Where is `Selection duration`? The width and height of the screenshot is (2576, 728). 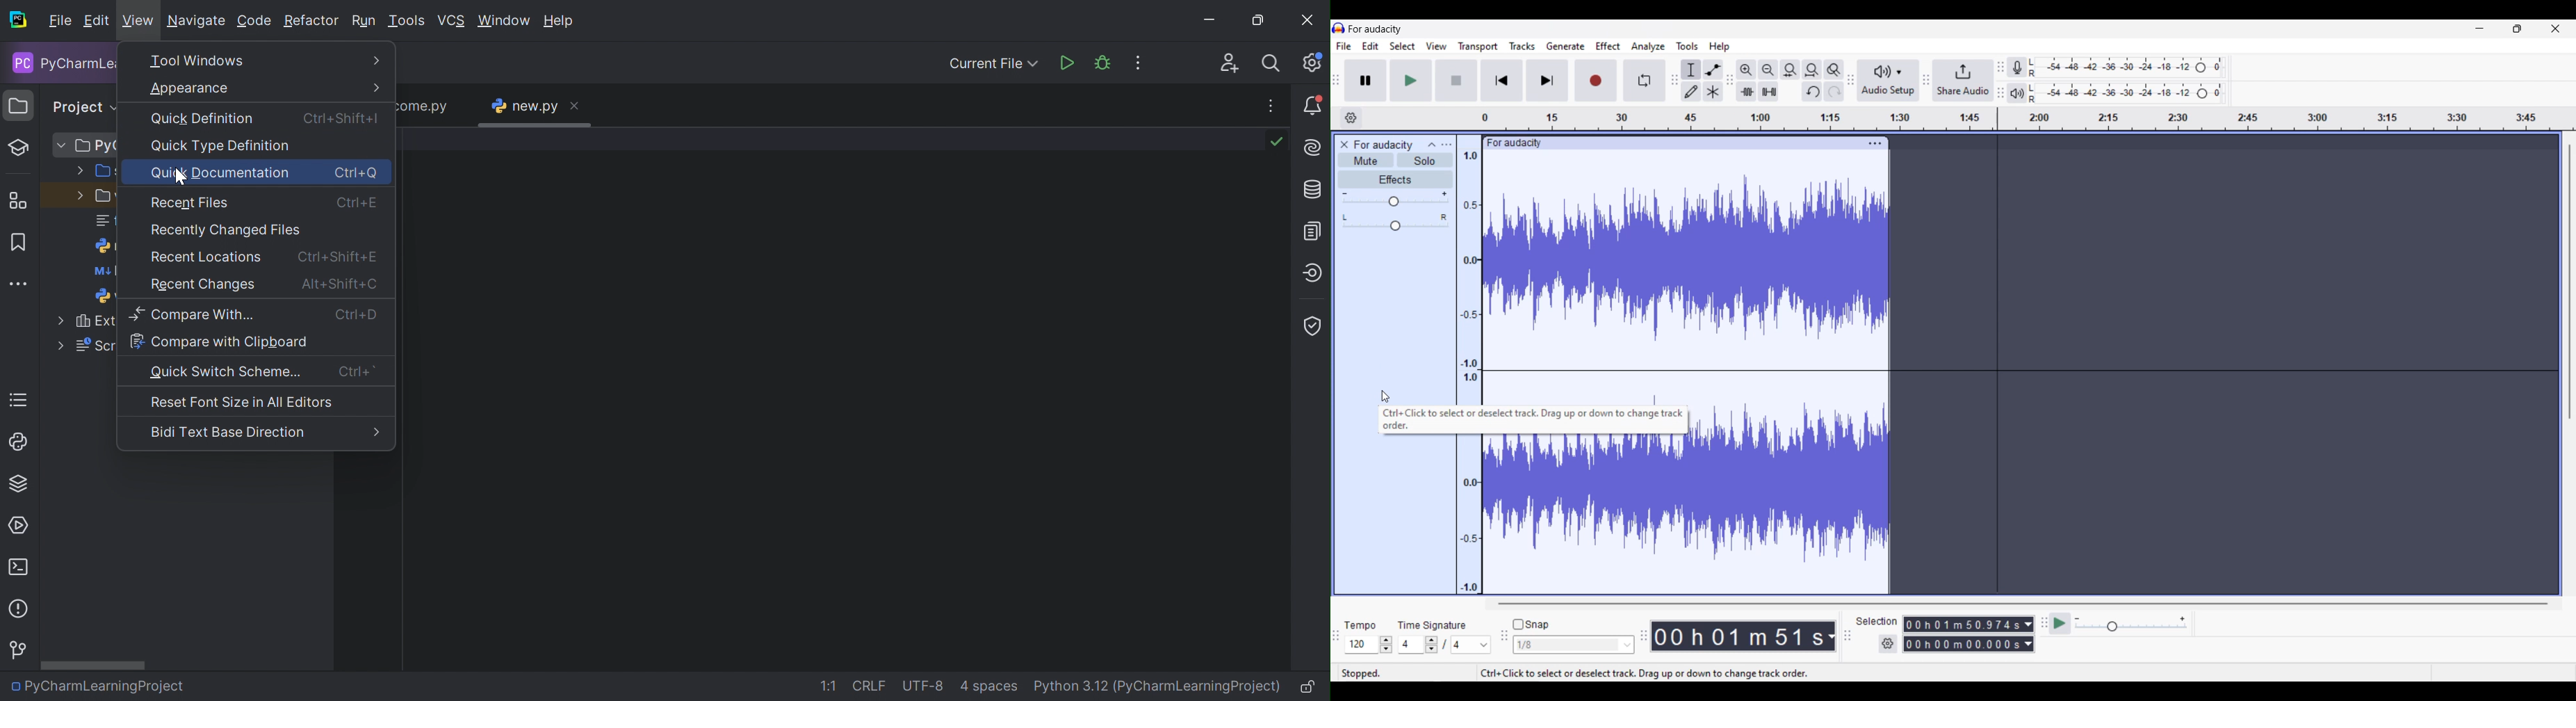
Selection duration is located at coordinates (1963, 633).